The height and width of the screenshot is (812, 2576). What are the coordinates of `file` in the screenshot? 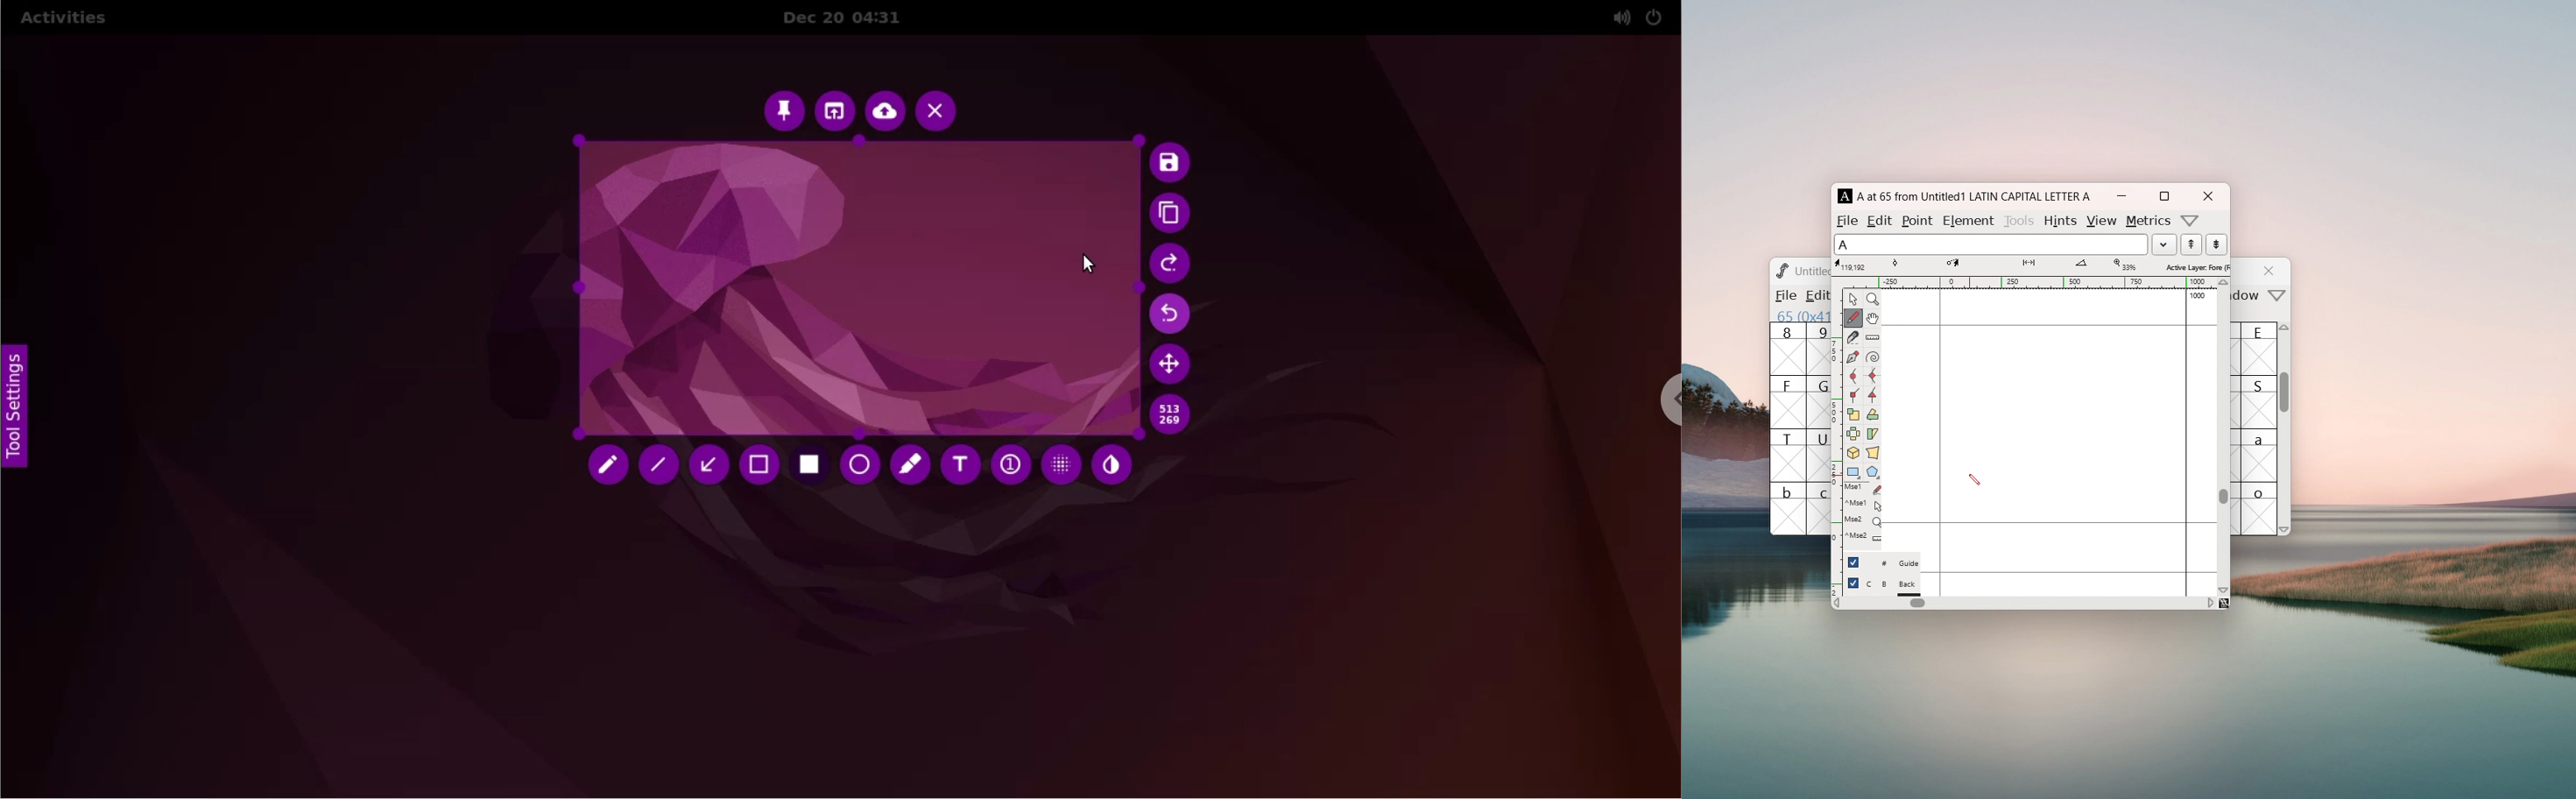 It's located at (1847, 220).